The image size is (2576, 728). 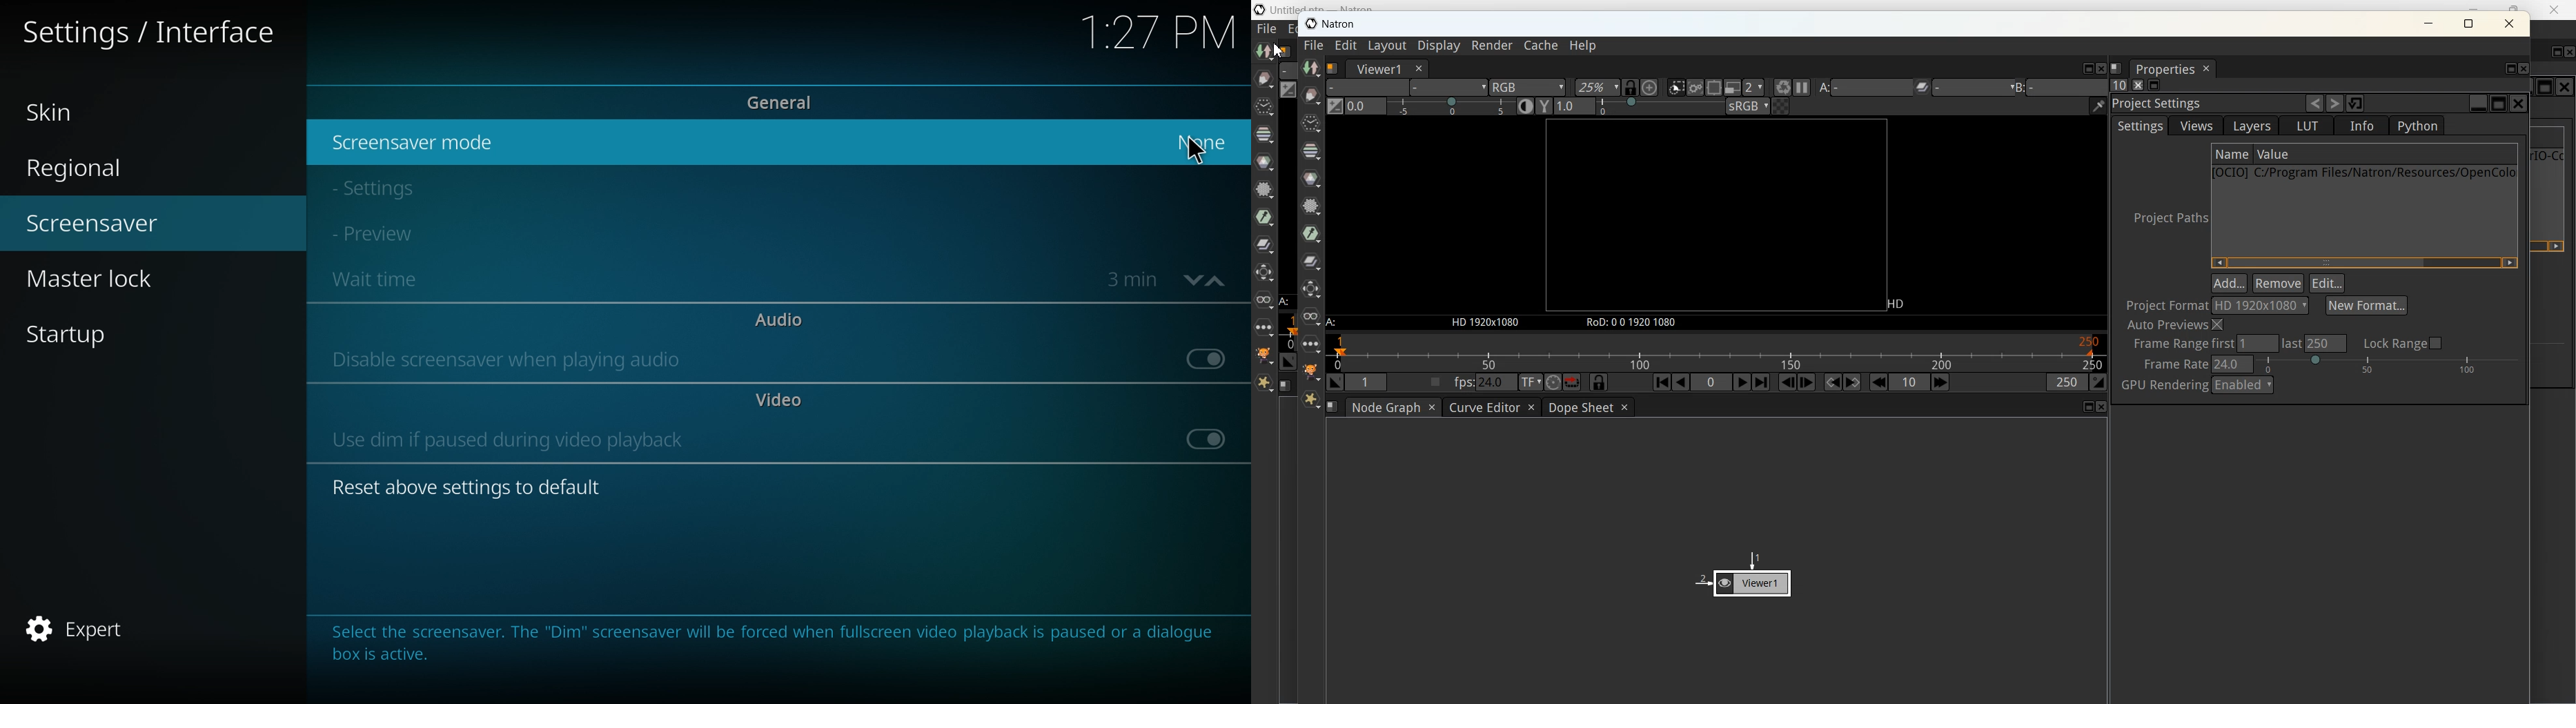 What do you see at coordinates (398, 280) in the screenshot?
I see `wait time` at bounding box center [398, 280].